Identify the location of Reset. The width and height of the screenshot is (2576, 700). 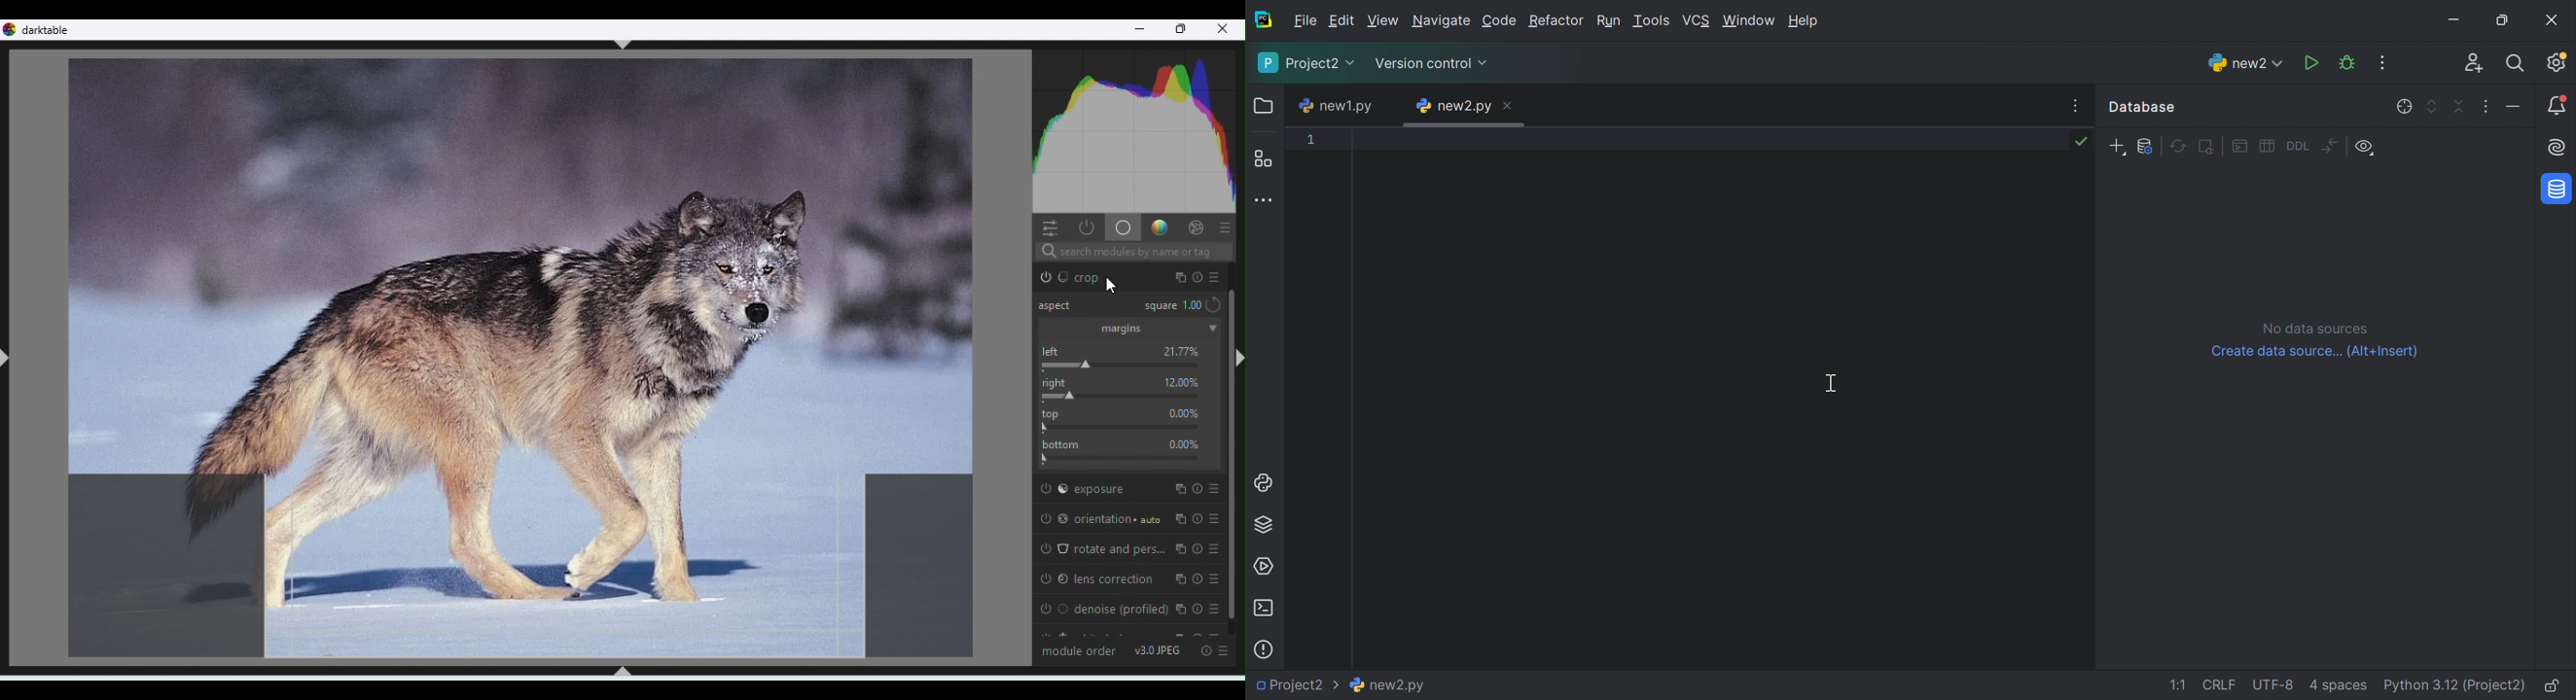
(1204, 649).